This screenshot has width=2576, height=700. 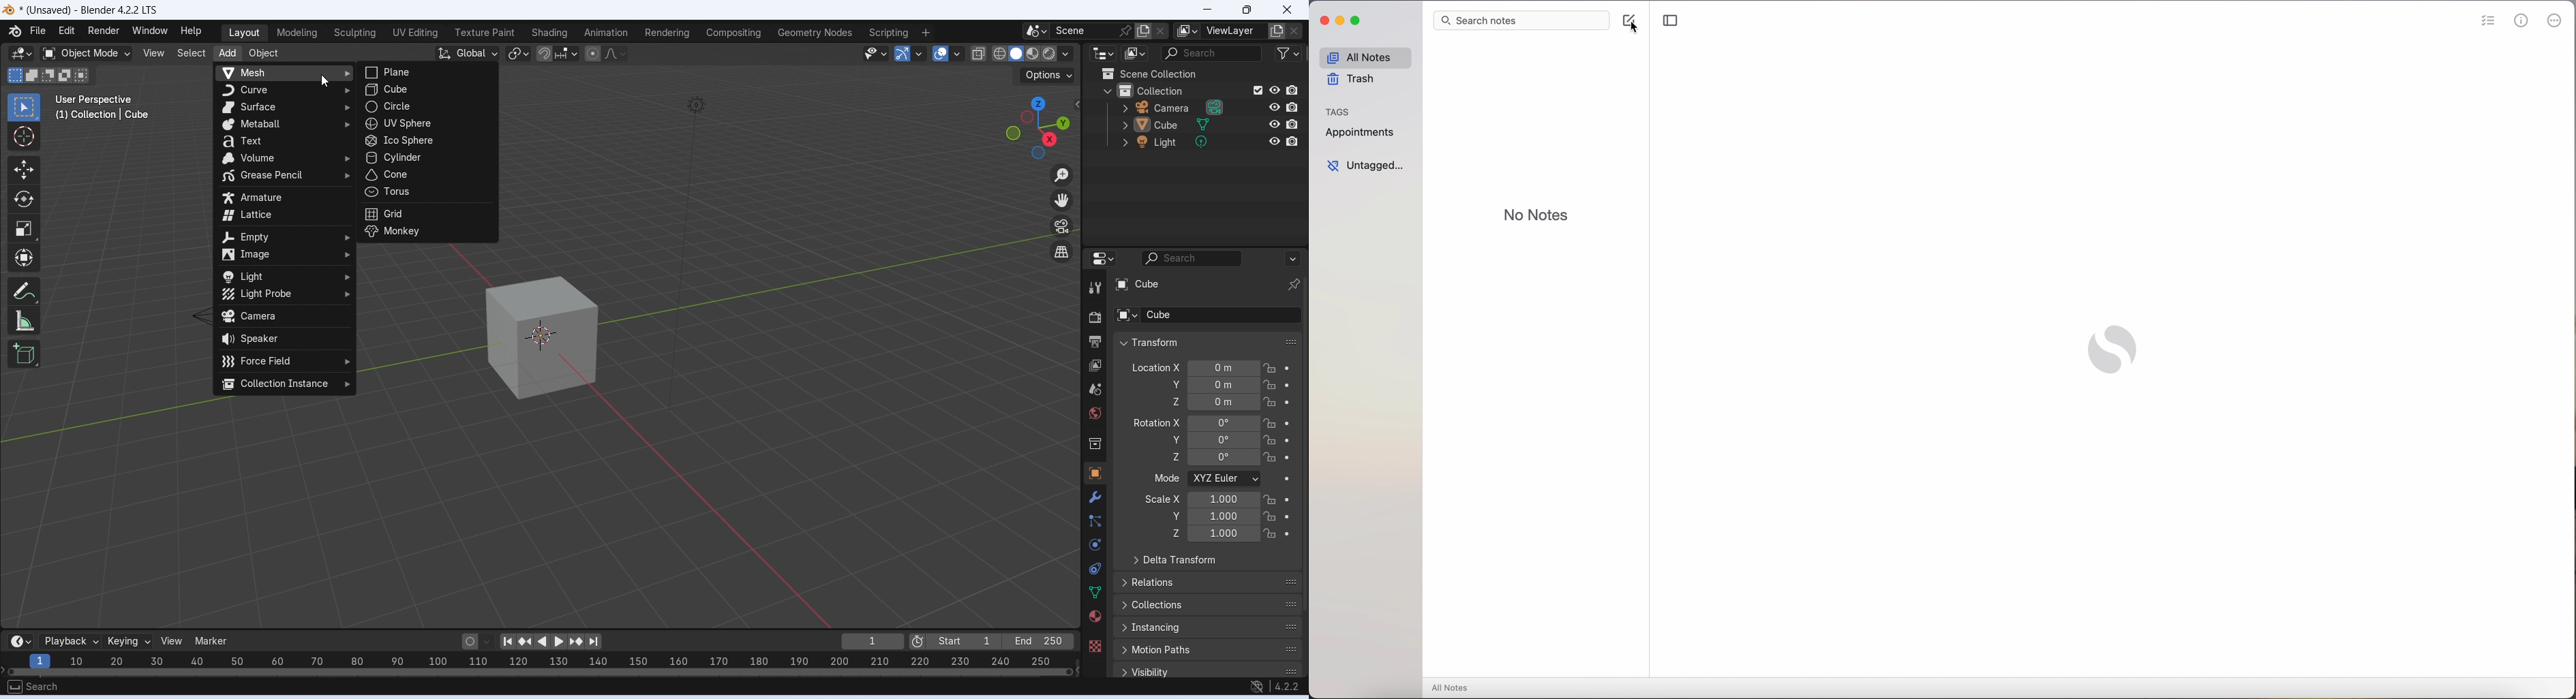 I want to click on Simplenote logo, so click(x=2113, y=346).